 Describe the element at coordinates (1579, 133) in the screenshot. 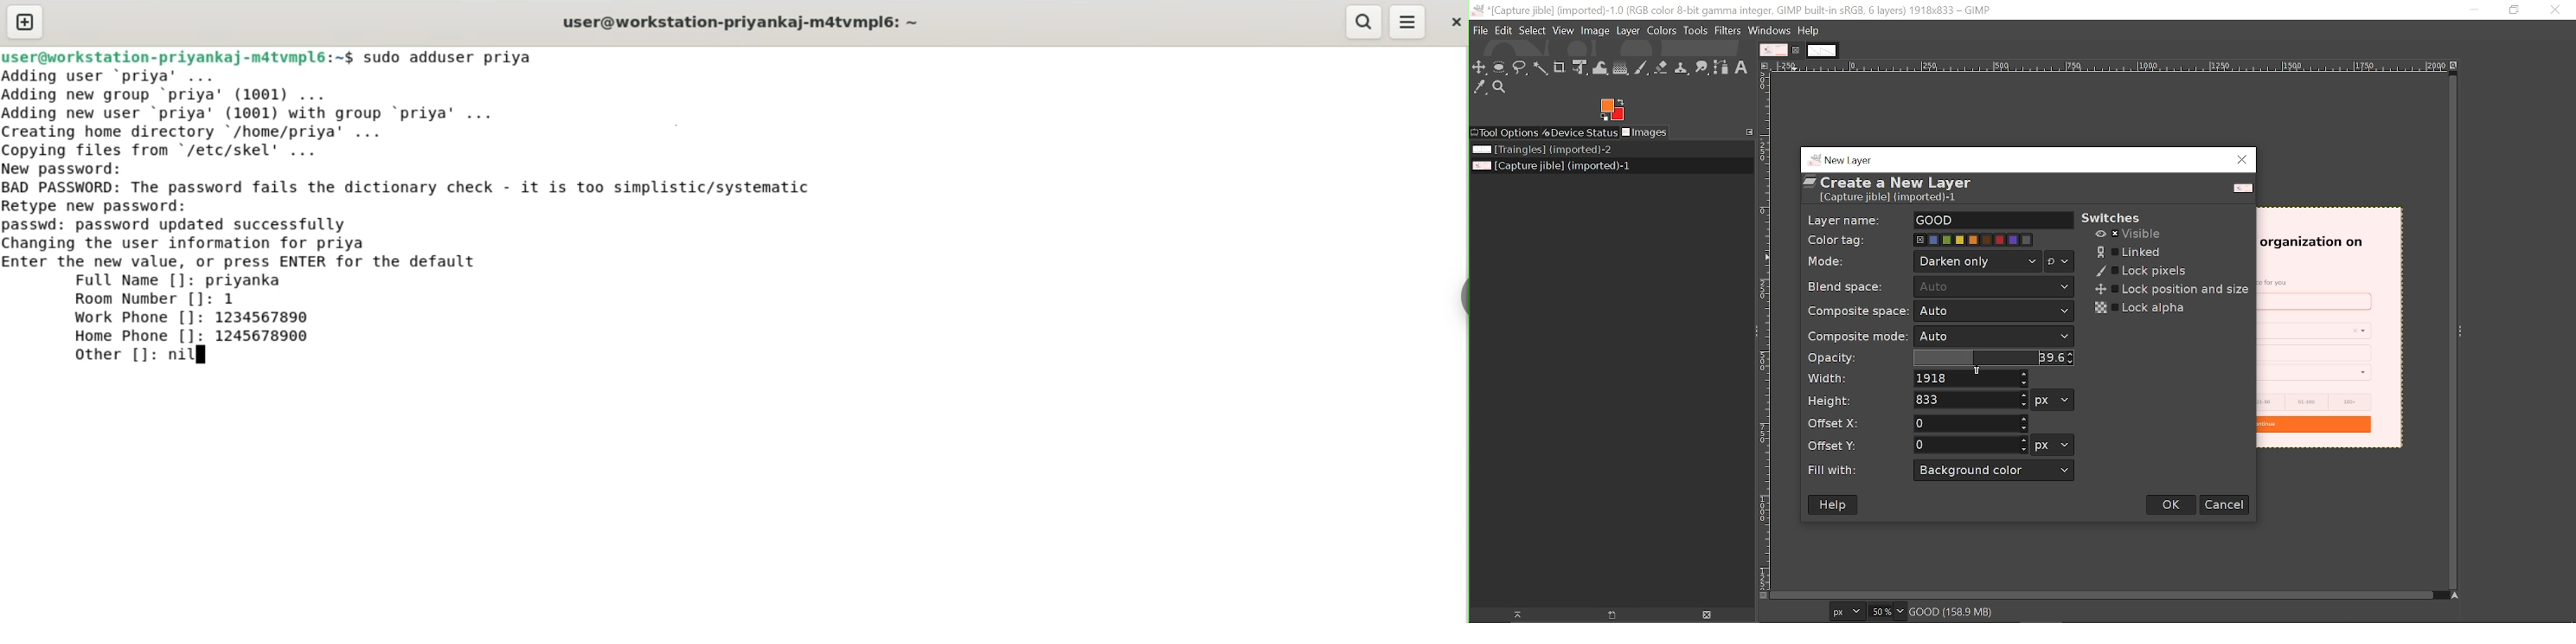

I see `Device status` at that location.